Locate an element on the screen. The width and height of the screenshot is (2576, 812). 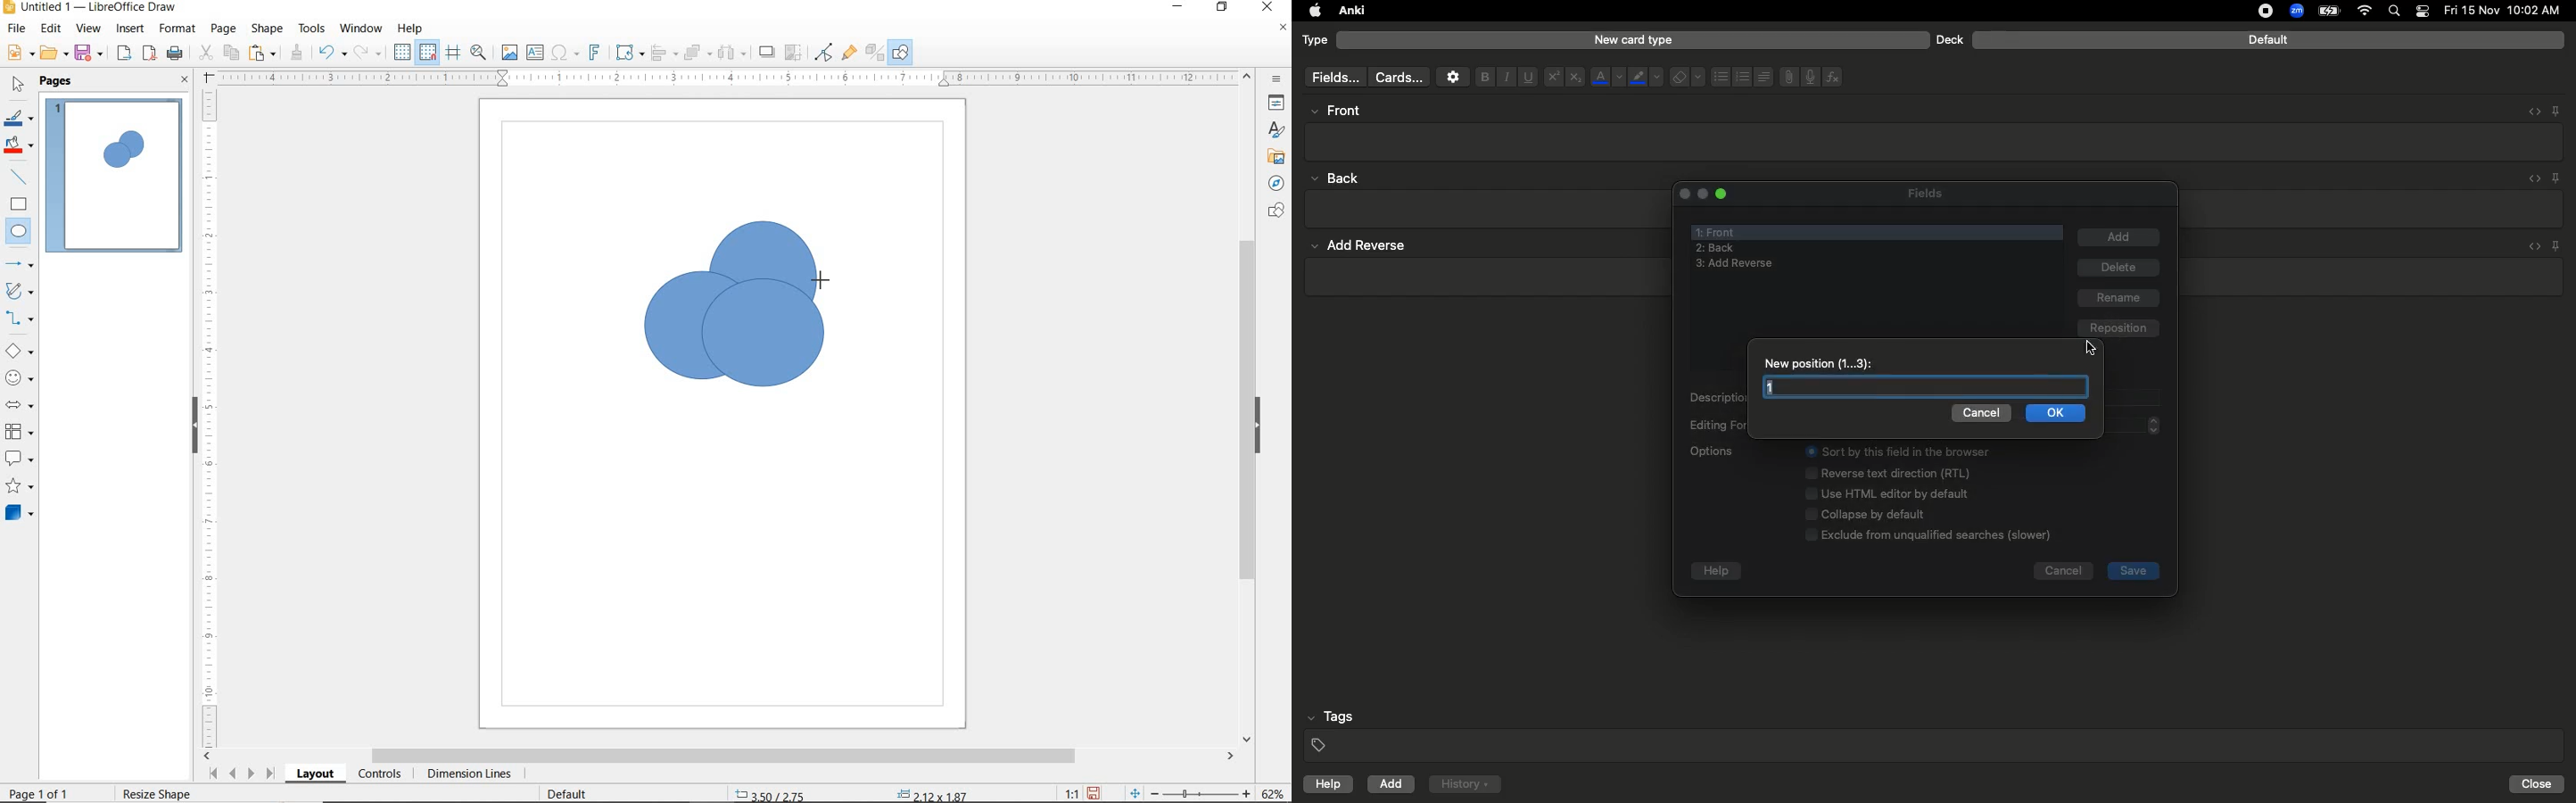
CUT is located at coordinates (206, 53).